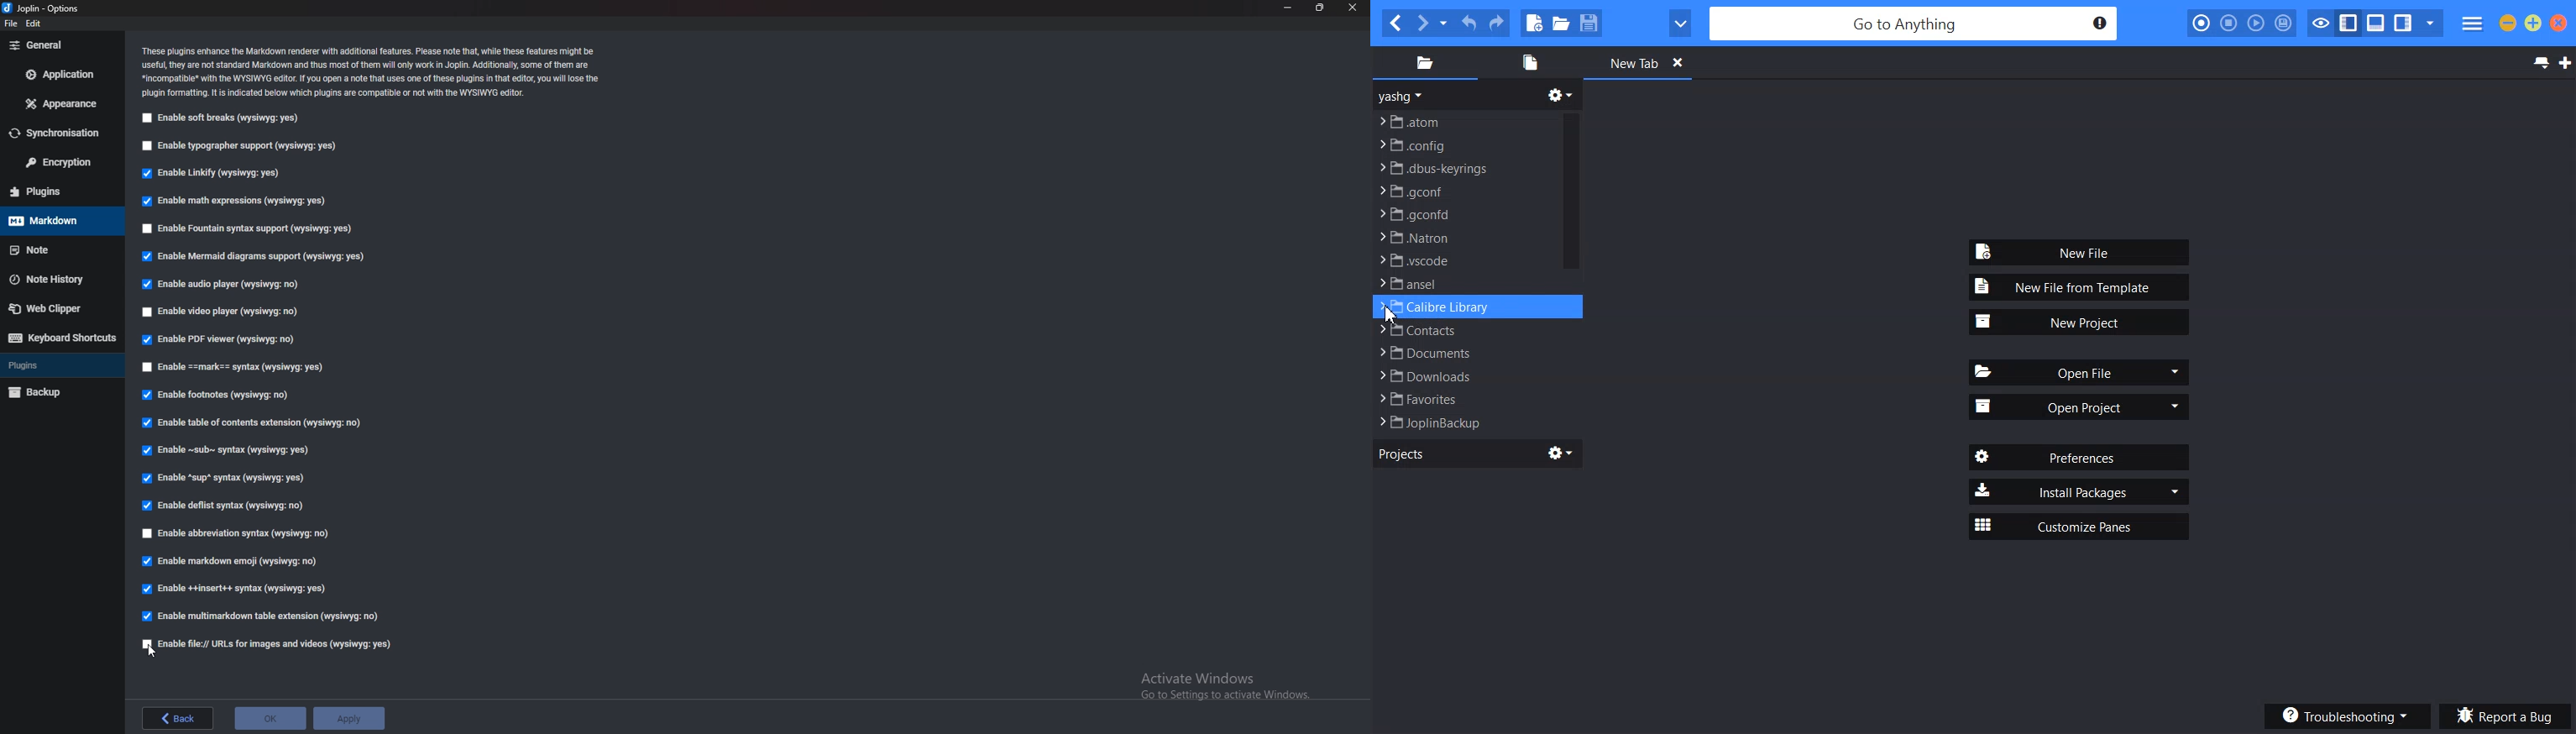 The width and height of the screenshot is (2576, 756). I want to click on ok, so click(271, 720).